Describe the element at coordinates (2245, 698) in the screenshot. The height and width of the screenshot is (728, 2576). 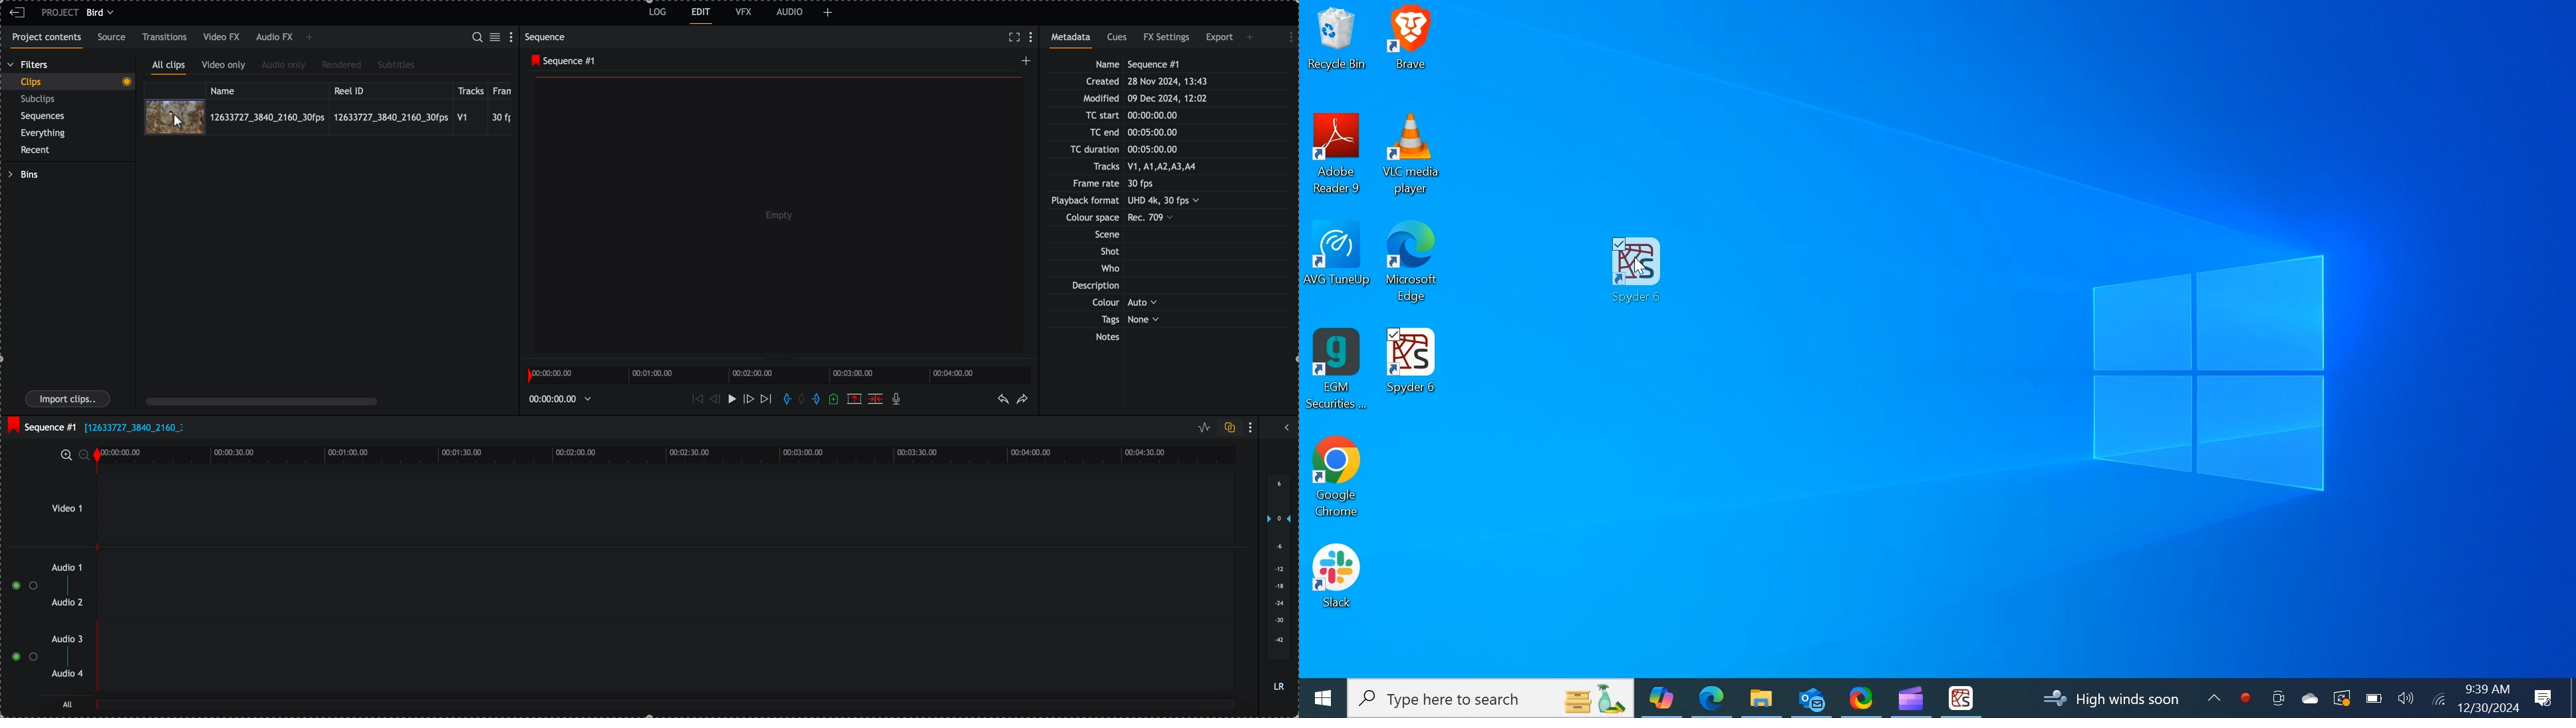
I see `Record` at that location.